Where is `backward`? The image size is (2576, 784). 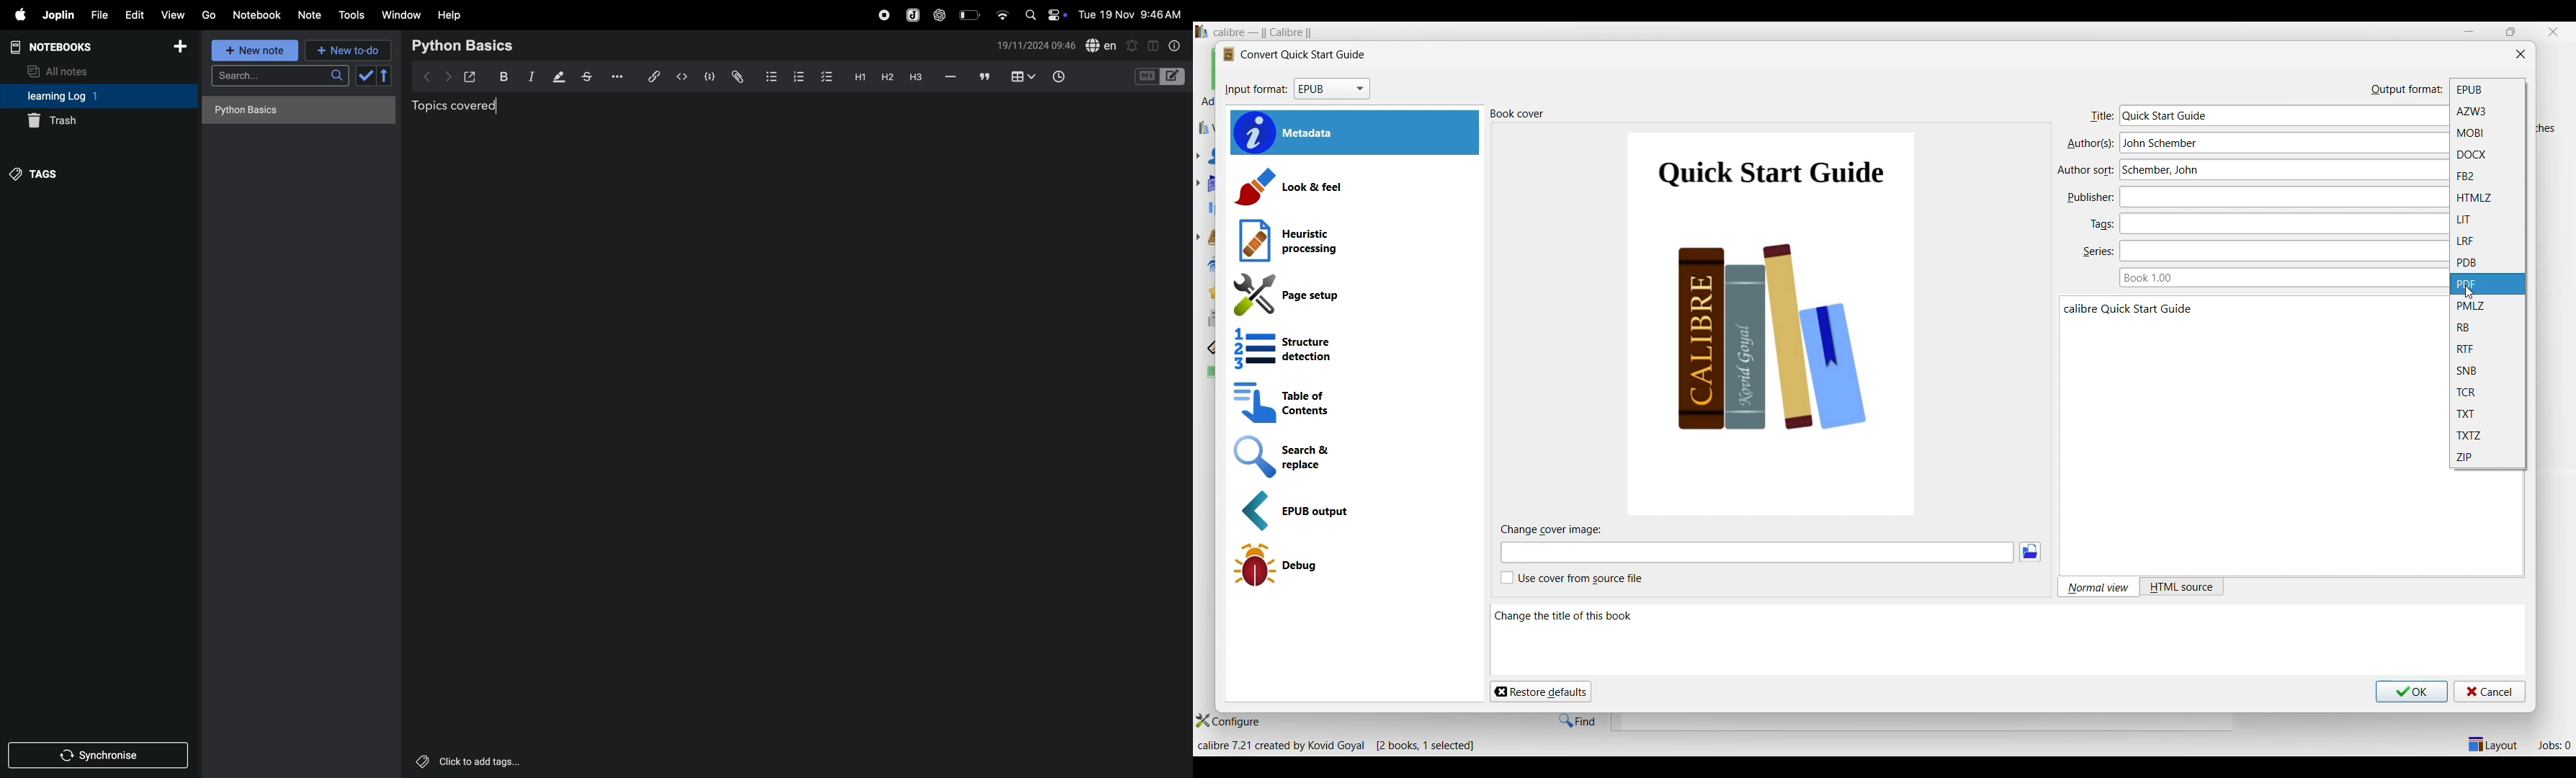
backward is located at coordinates (428, 75).